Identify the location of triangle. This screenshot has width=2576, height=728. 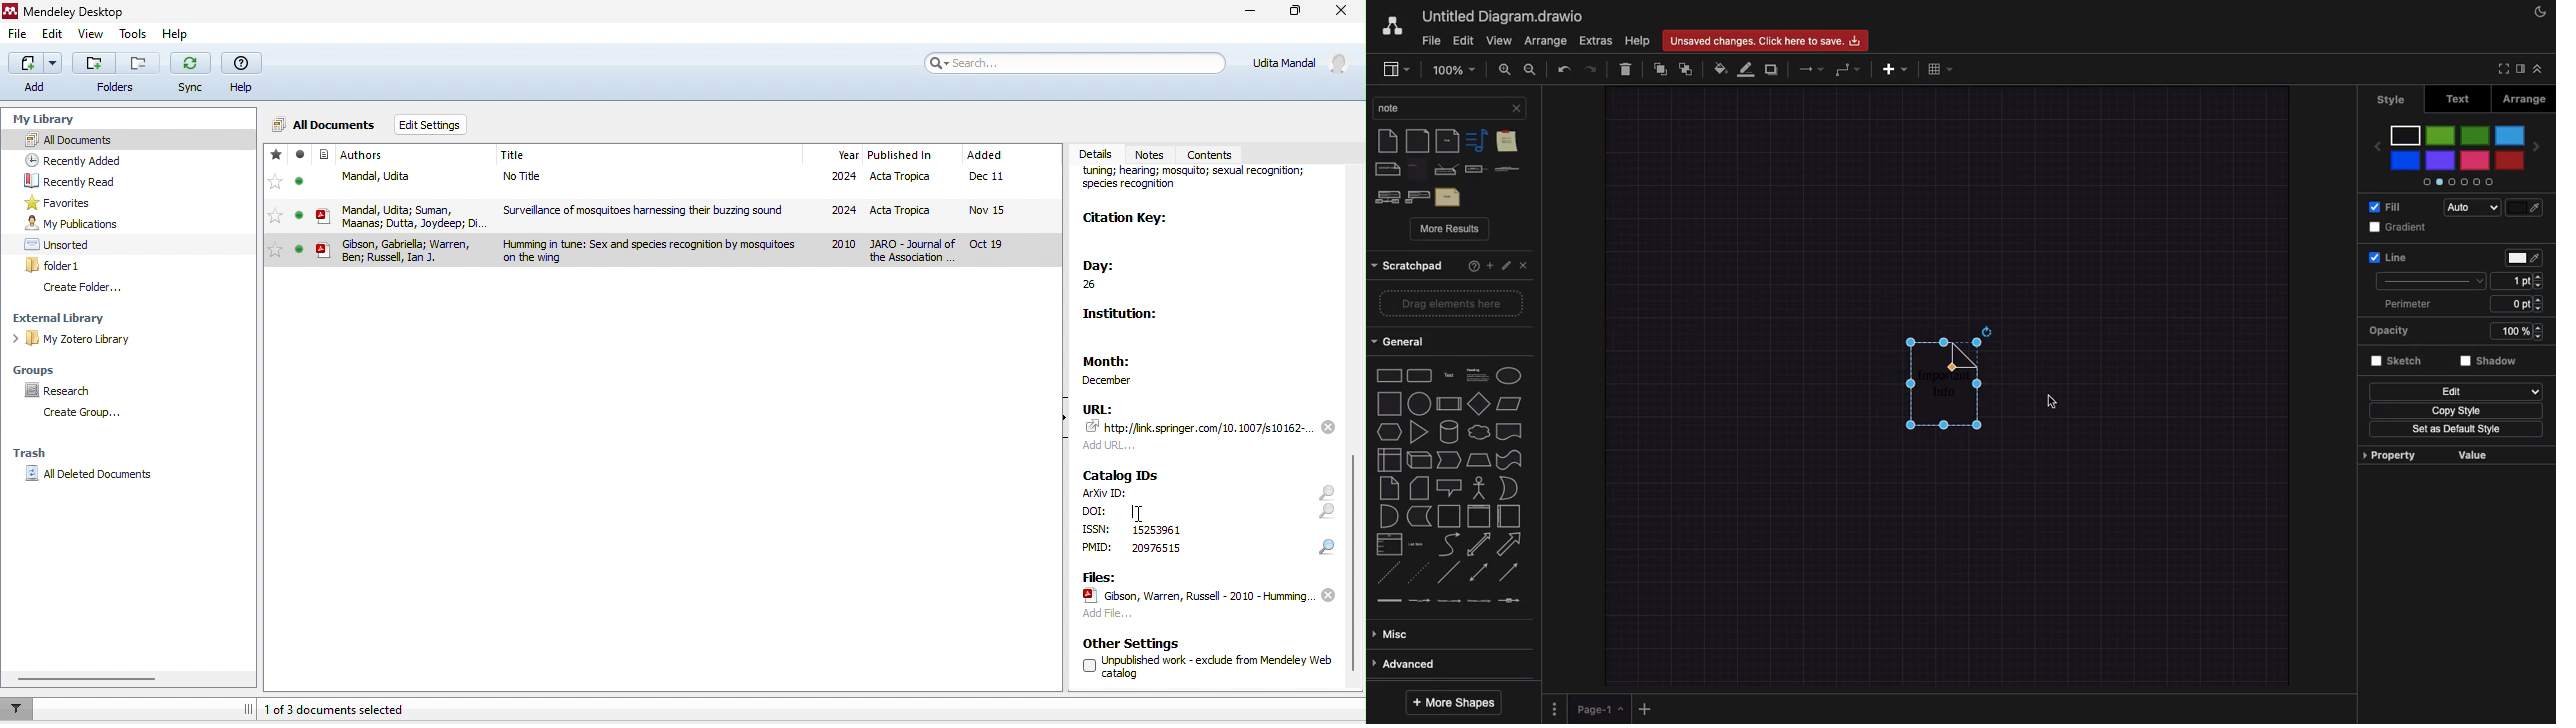
(1421, 433).